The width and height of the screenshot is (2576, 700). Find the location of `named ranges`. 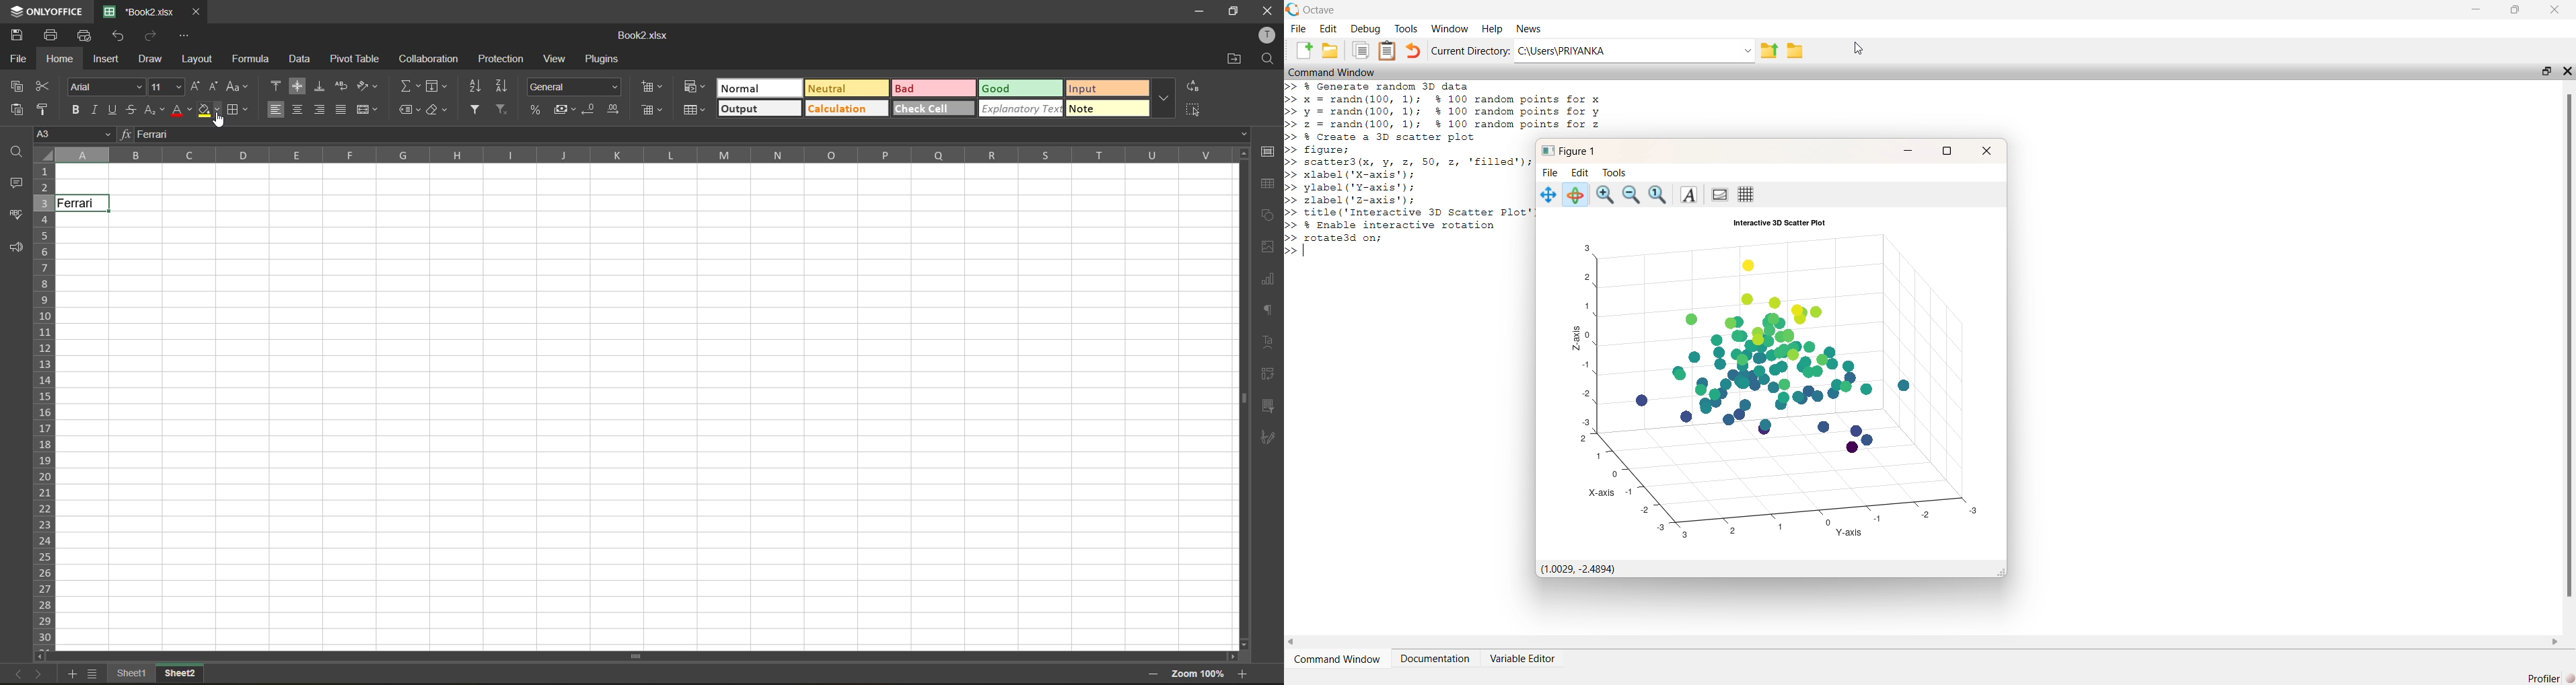

named ranges is located at coordinates (407, 112).